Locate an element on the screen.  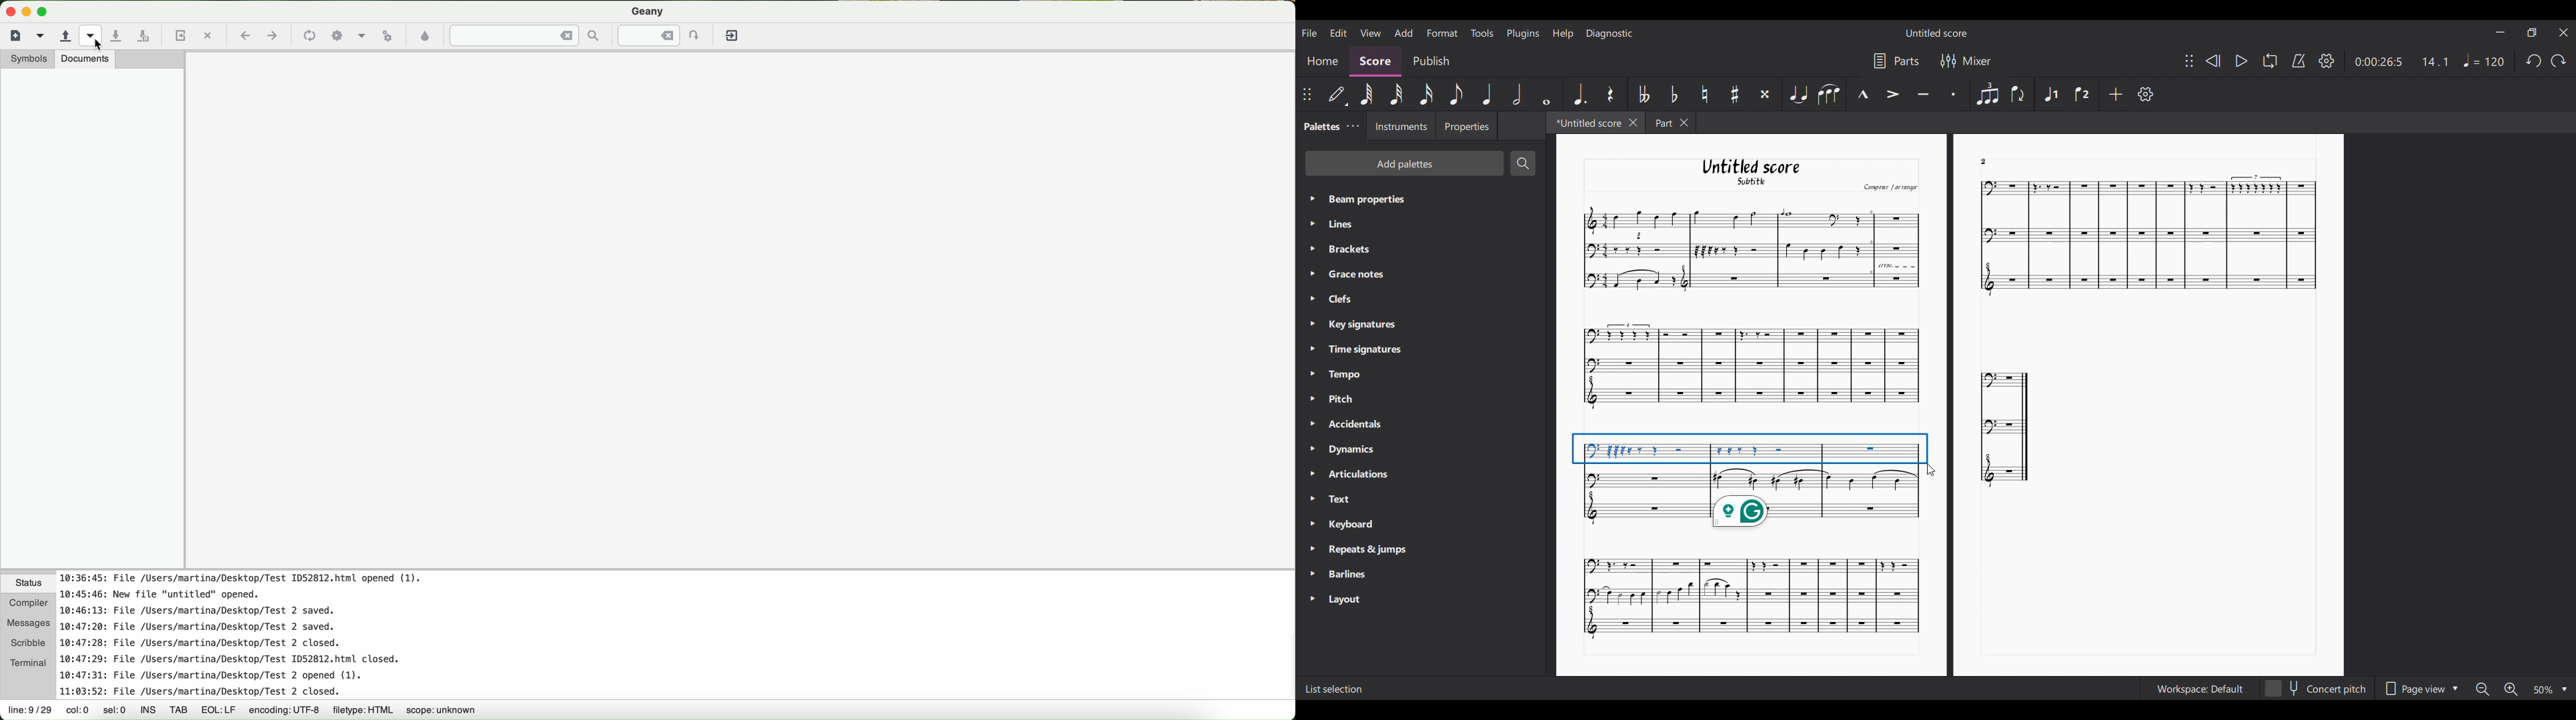
messages is located at coordinates (27, 624).